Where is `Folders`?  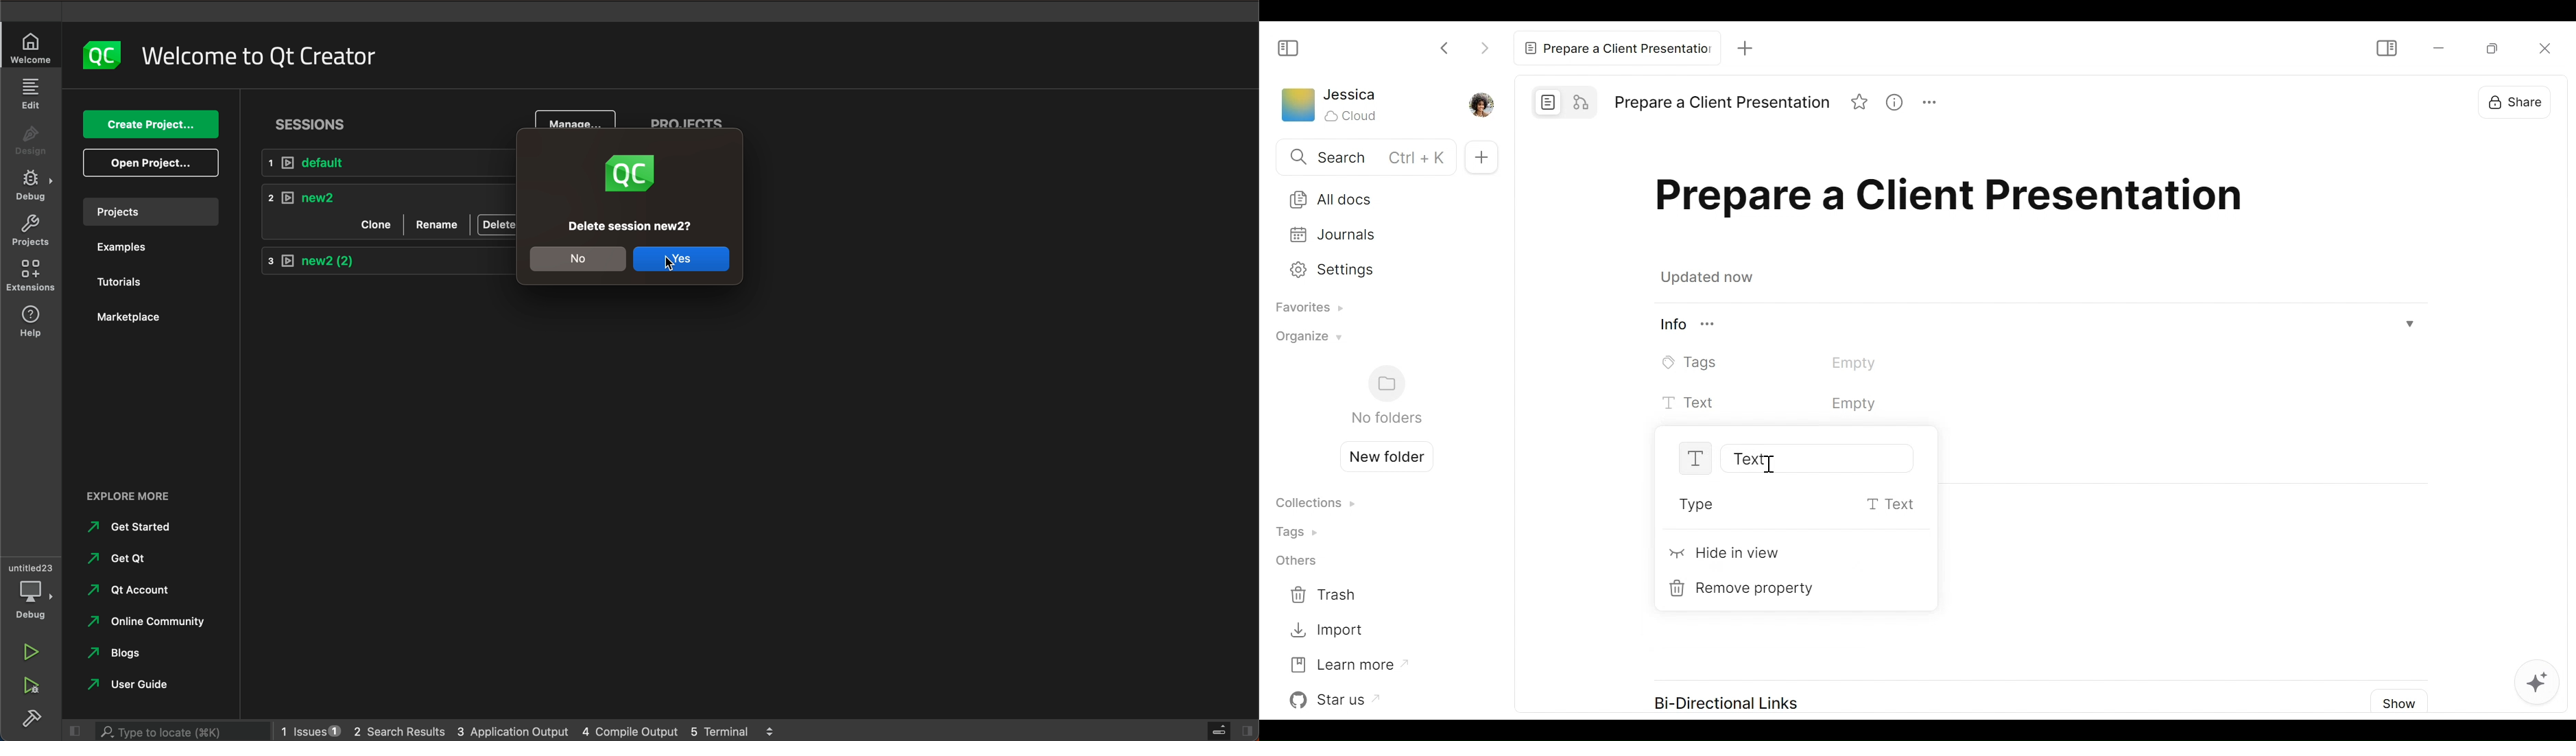 Folders is located at coordinates (1385, 396).